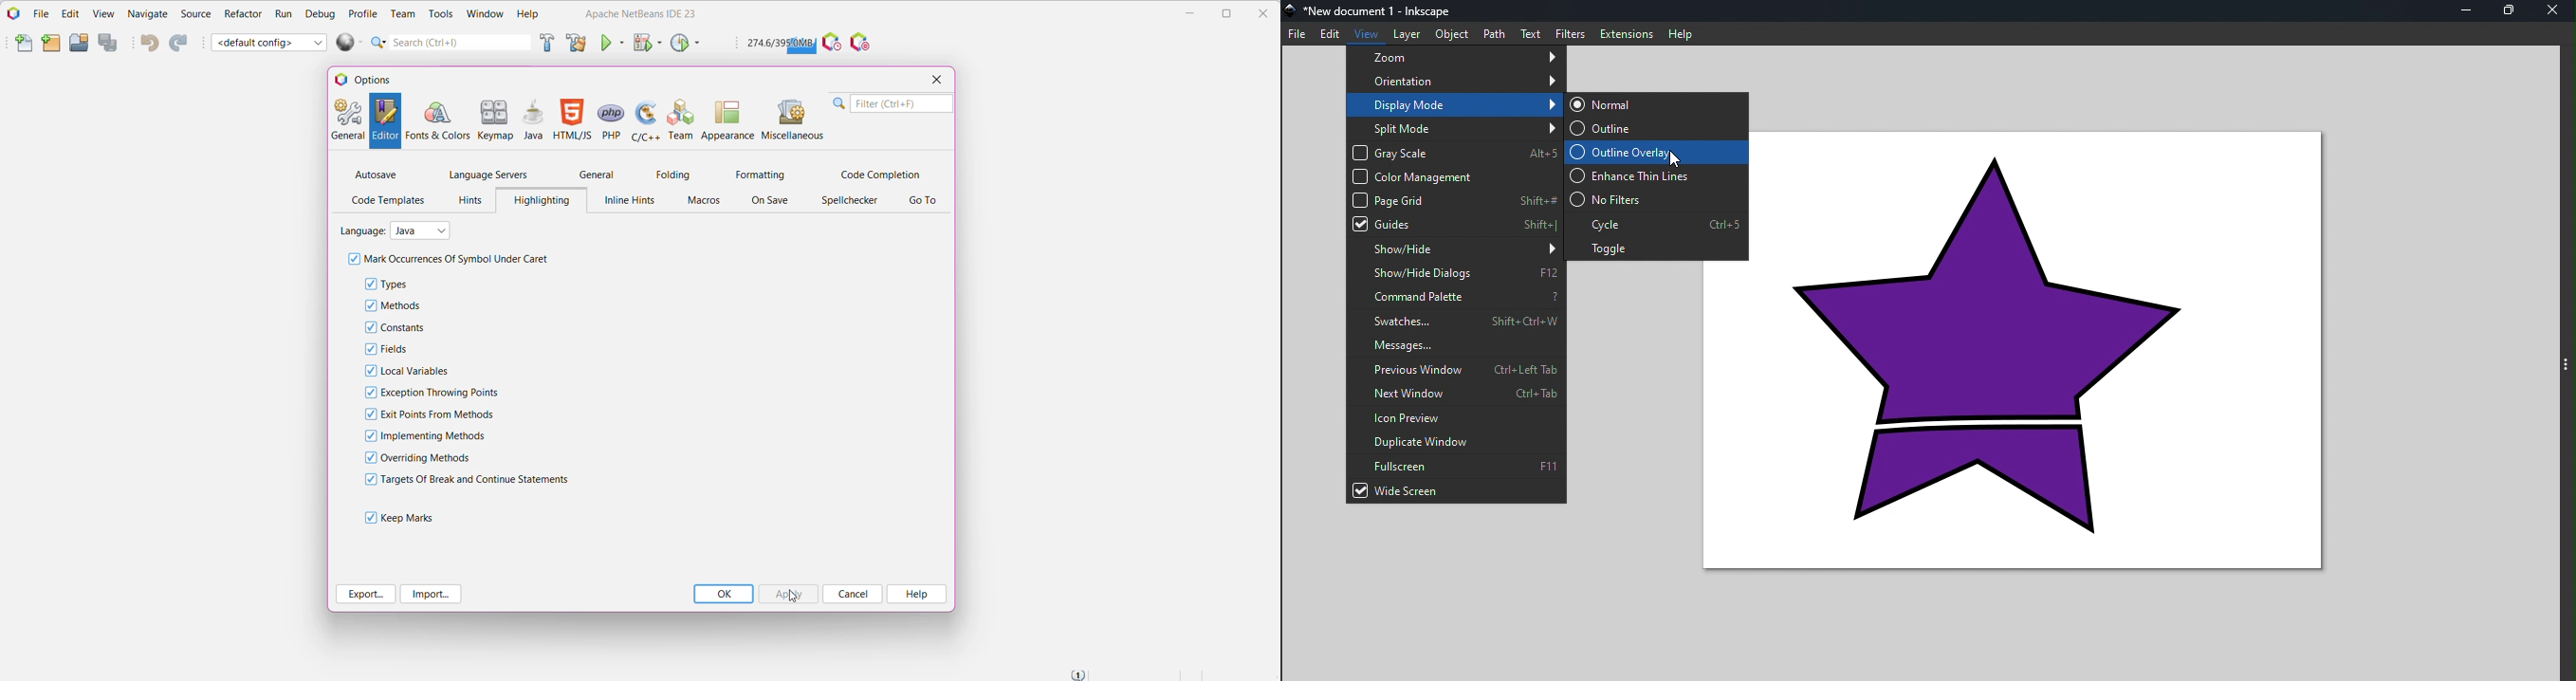 The width and height of the screenshot is (2576, 700). What do you see at coordinates (632, 202) in the screenshot?
I see `Inline Hints` at bounding box center [632, 202].